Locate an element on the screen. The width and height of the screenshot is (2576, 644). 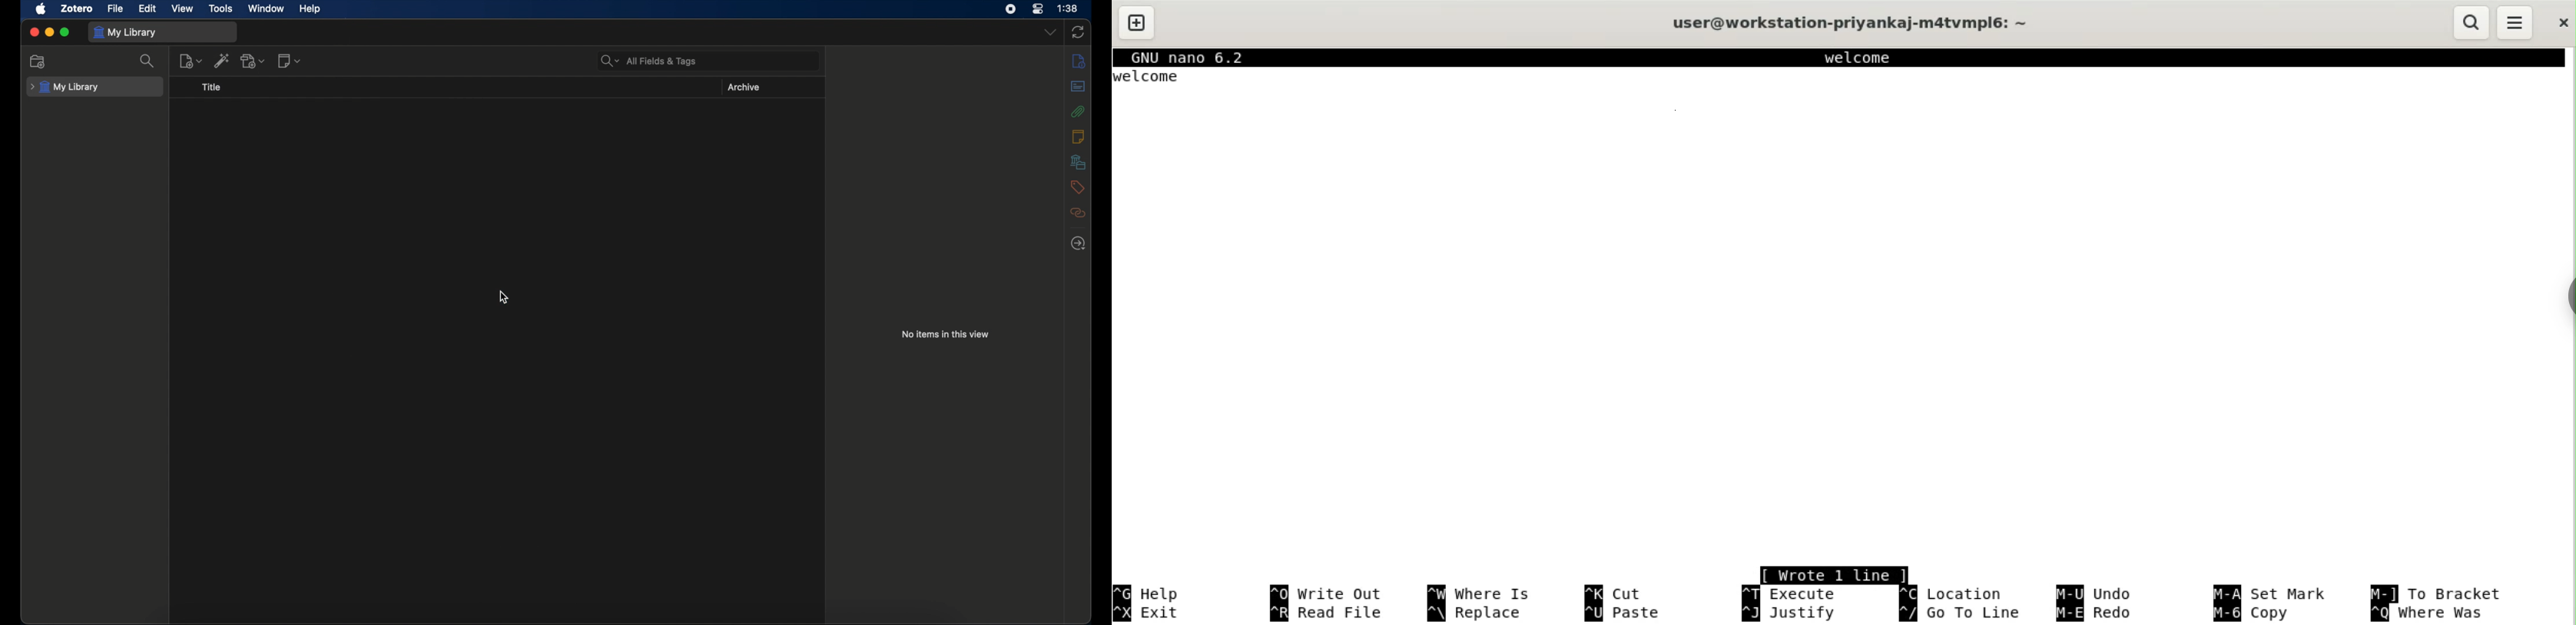
All fields & tags is located at coordinates (649, 61).